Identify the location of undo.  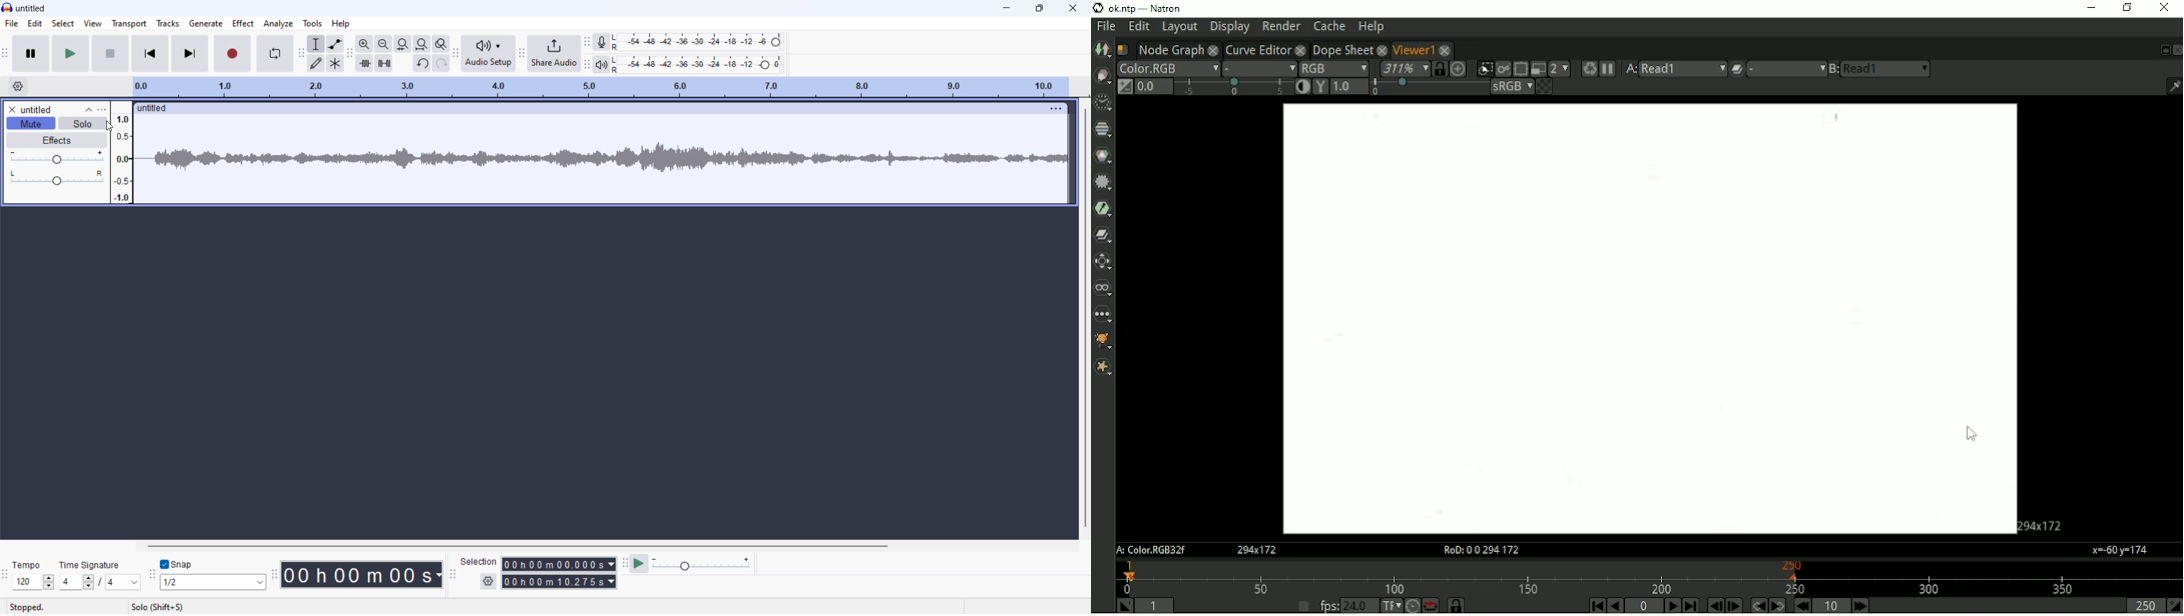
(422, 63).